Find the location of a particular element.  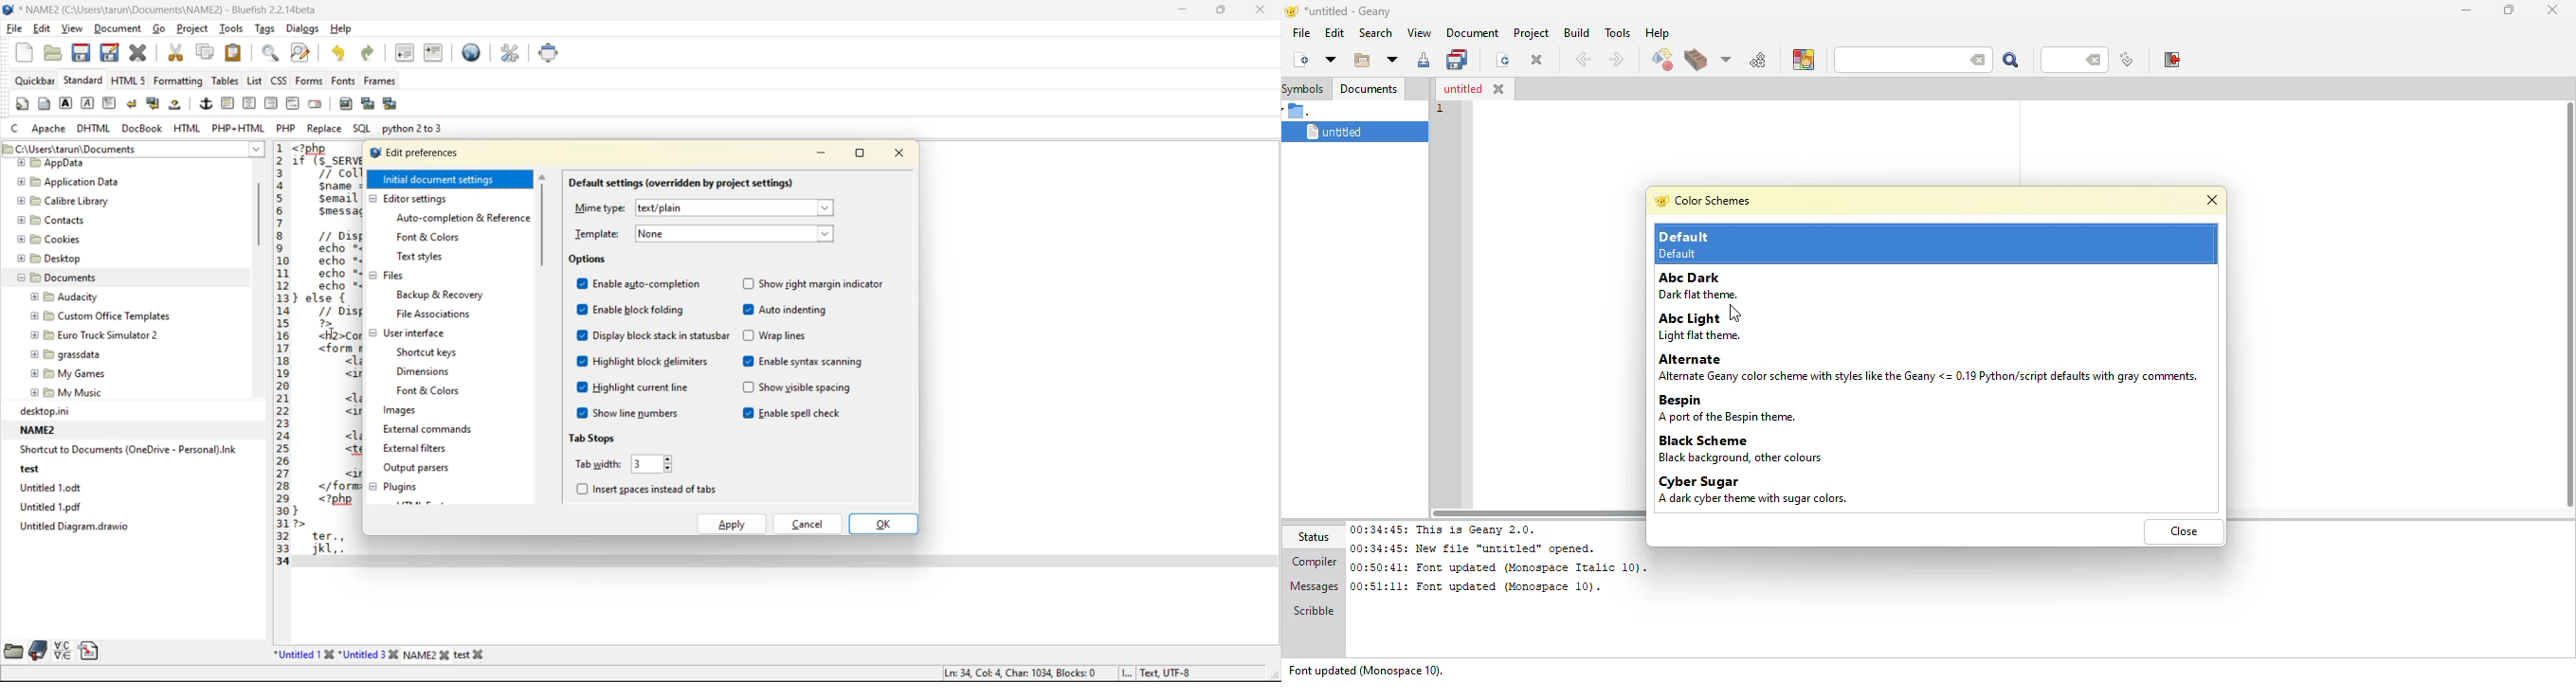

horizontal rule is located at coordinates (228, 103).